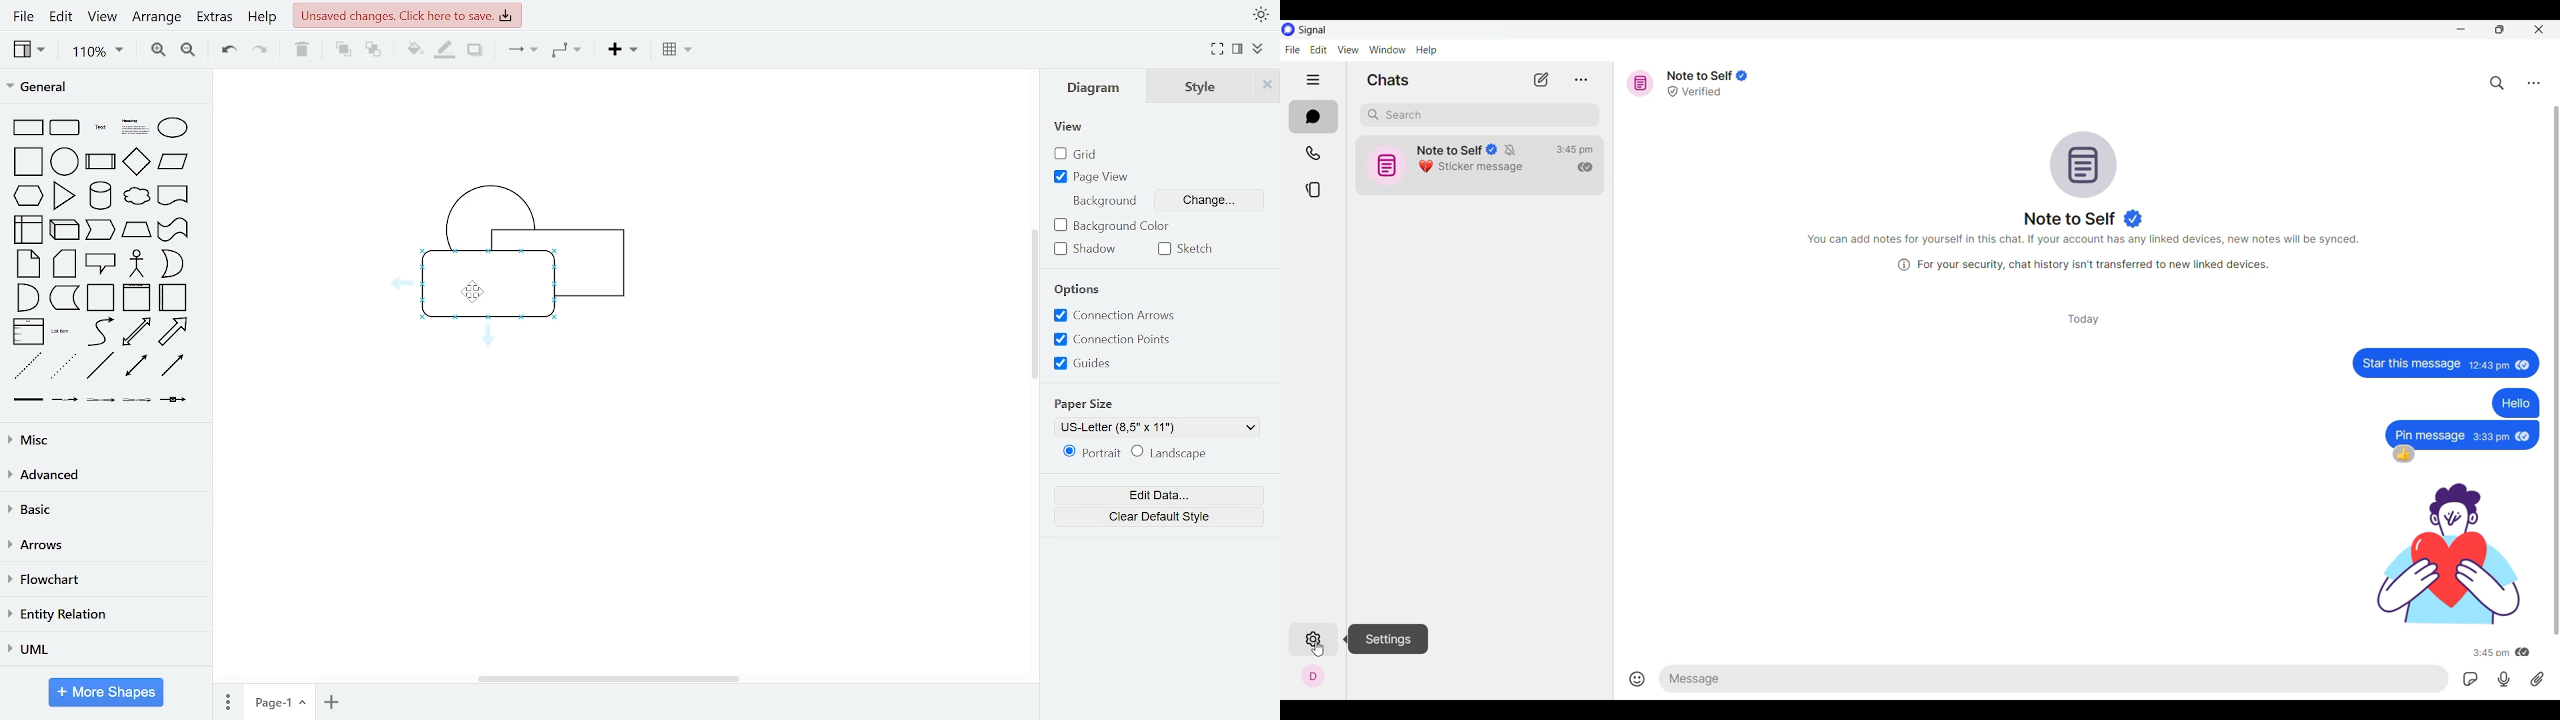 The image size is (2576, 728). Describe the element at coordinates (1217, 49) in the screenshot. I see `full screen` at that location.